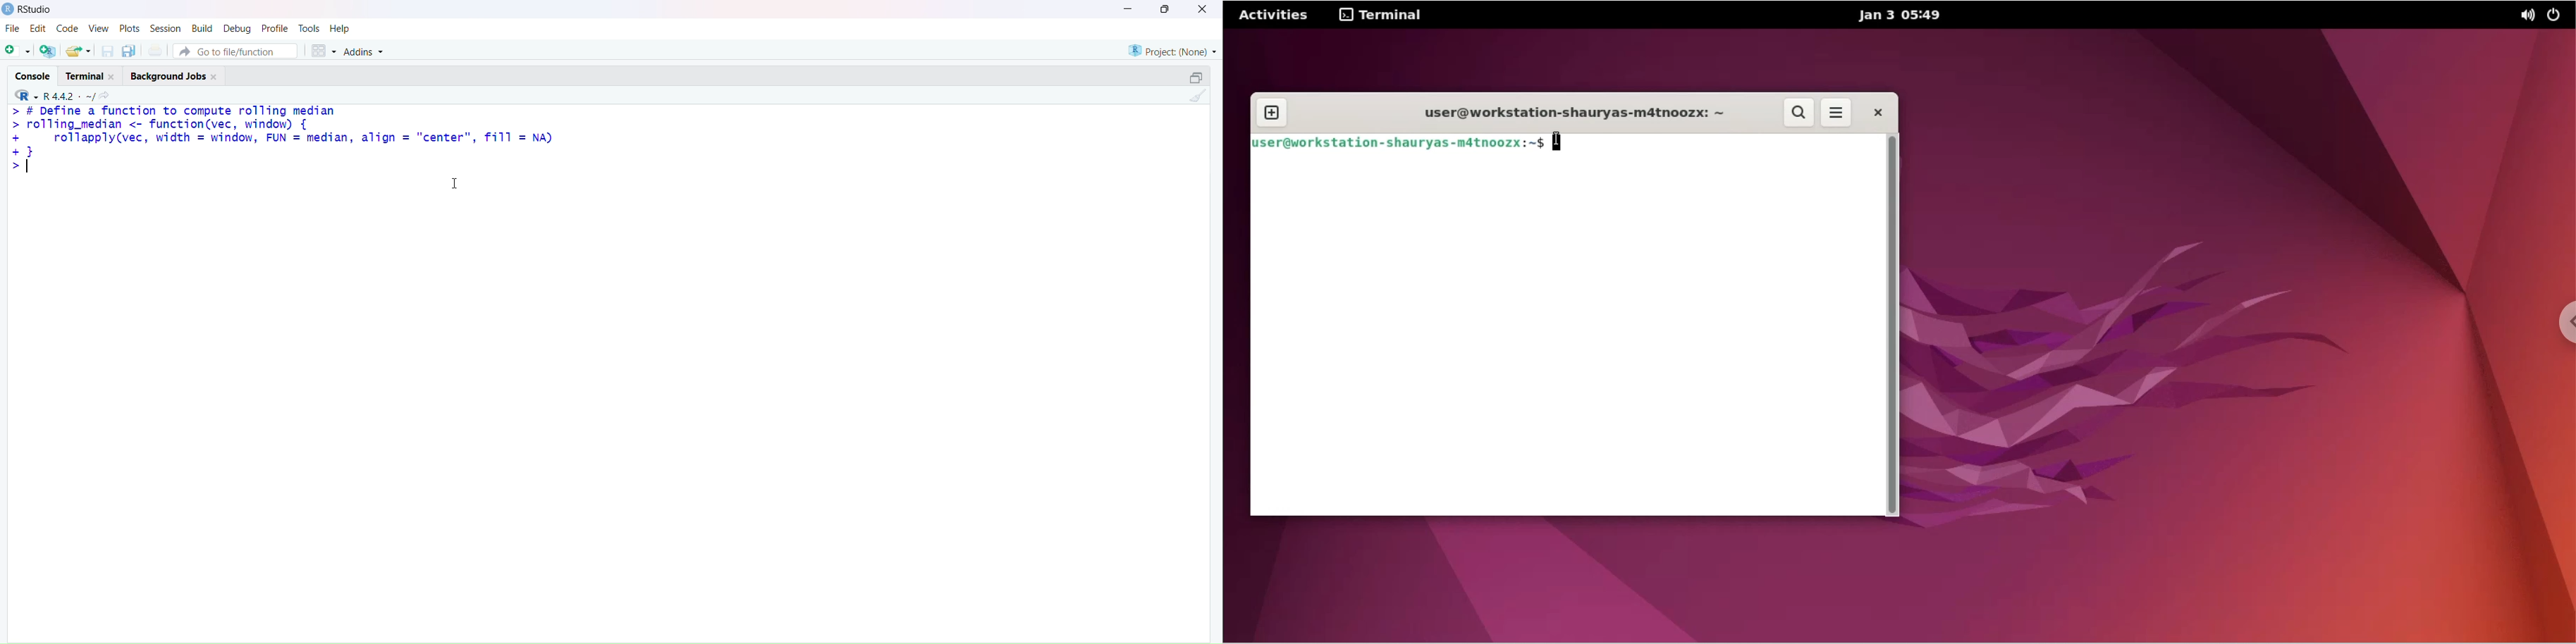 The image size is (2576, 644). What do you see at coordinates (236, 30) in the screenshot?
I see `debug` at bounding box center [236, 30].